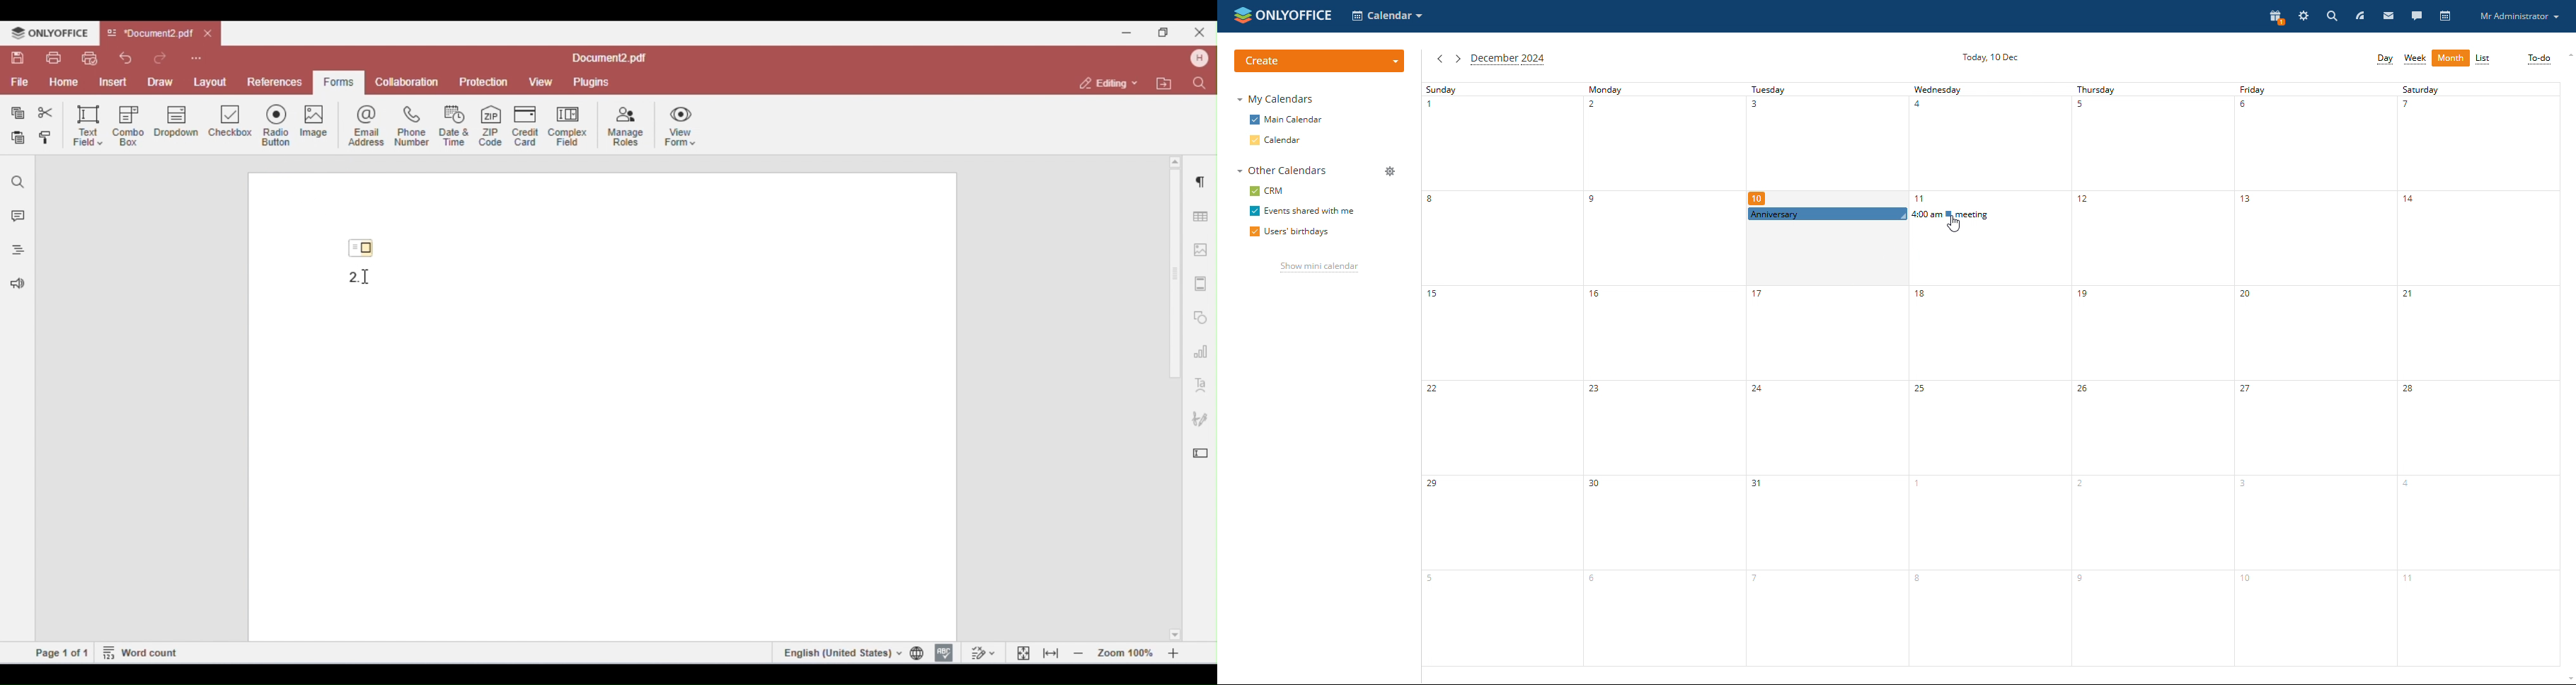  I want to click on events scheduled, so click(1909, 214).